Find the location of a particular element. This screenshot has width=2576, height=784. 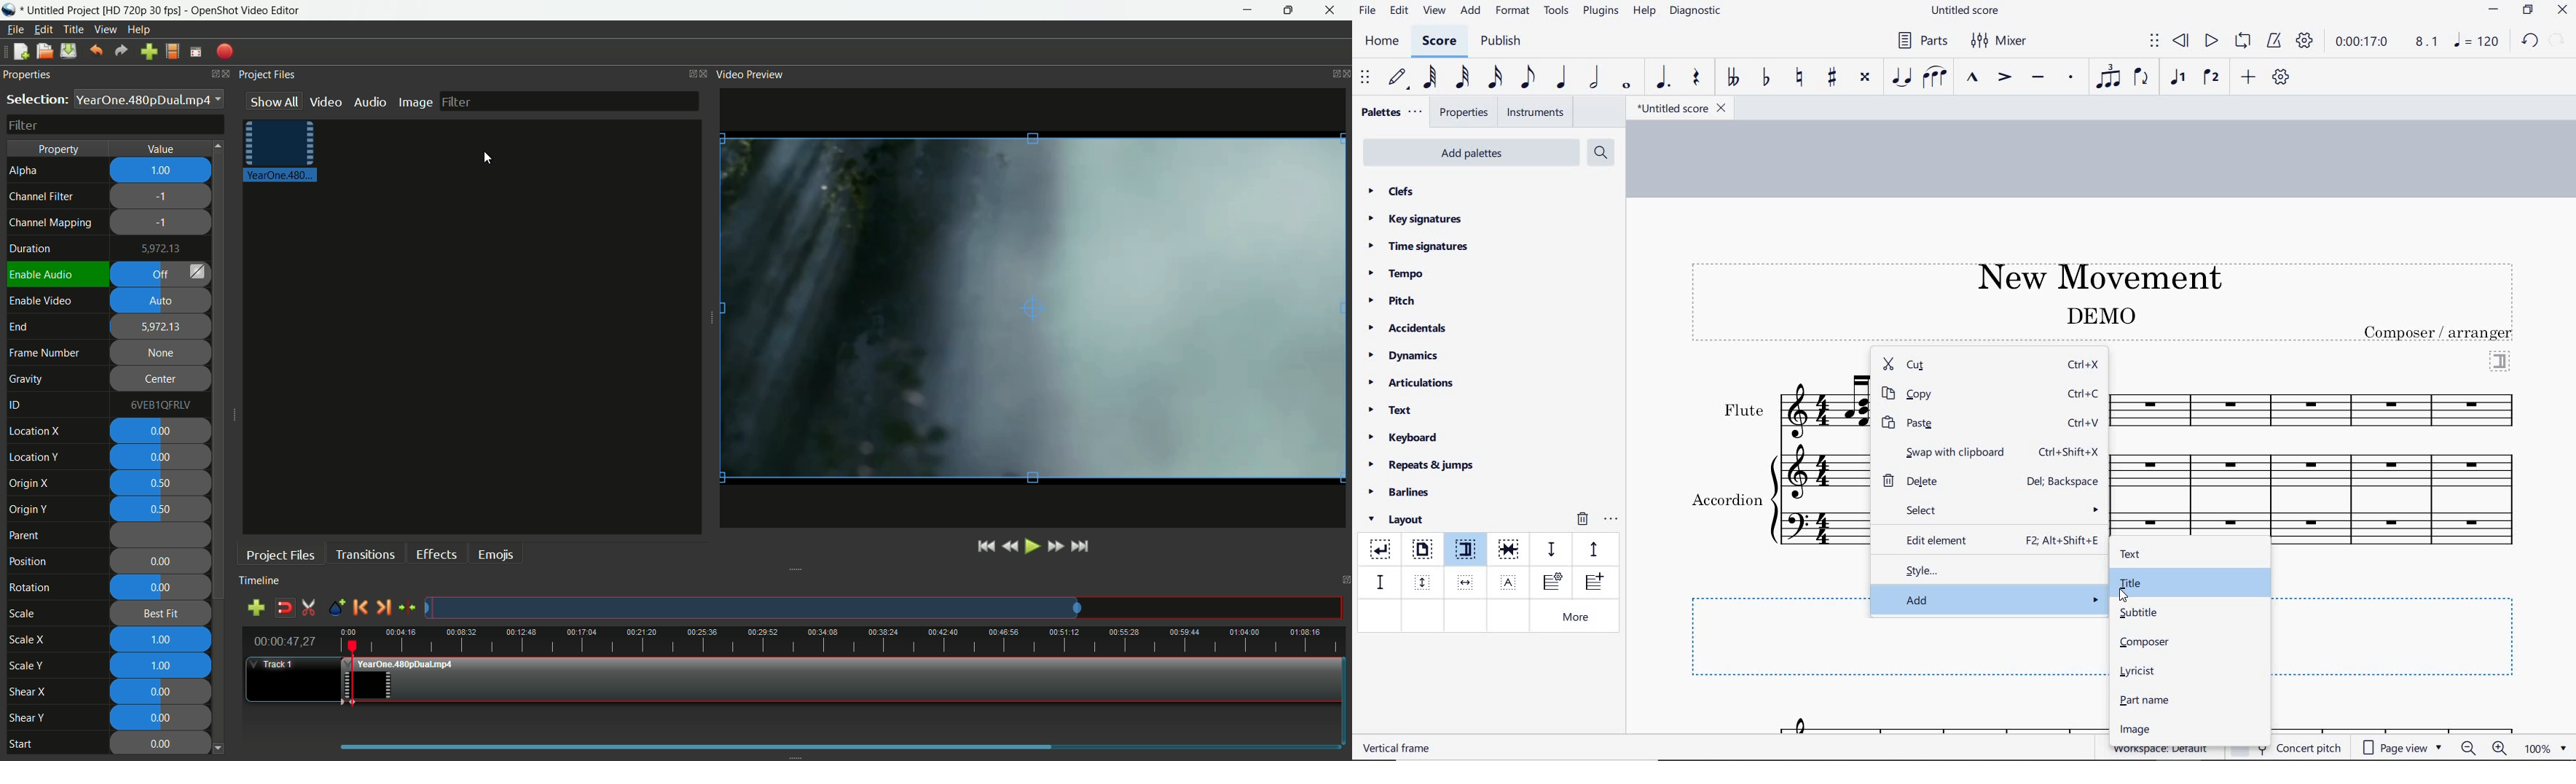

scale is located at coordinates (23, 614).